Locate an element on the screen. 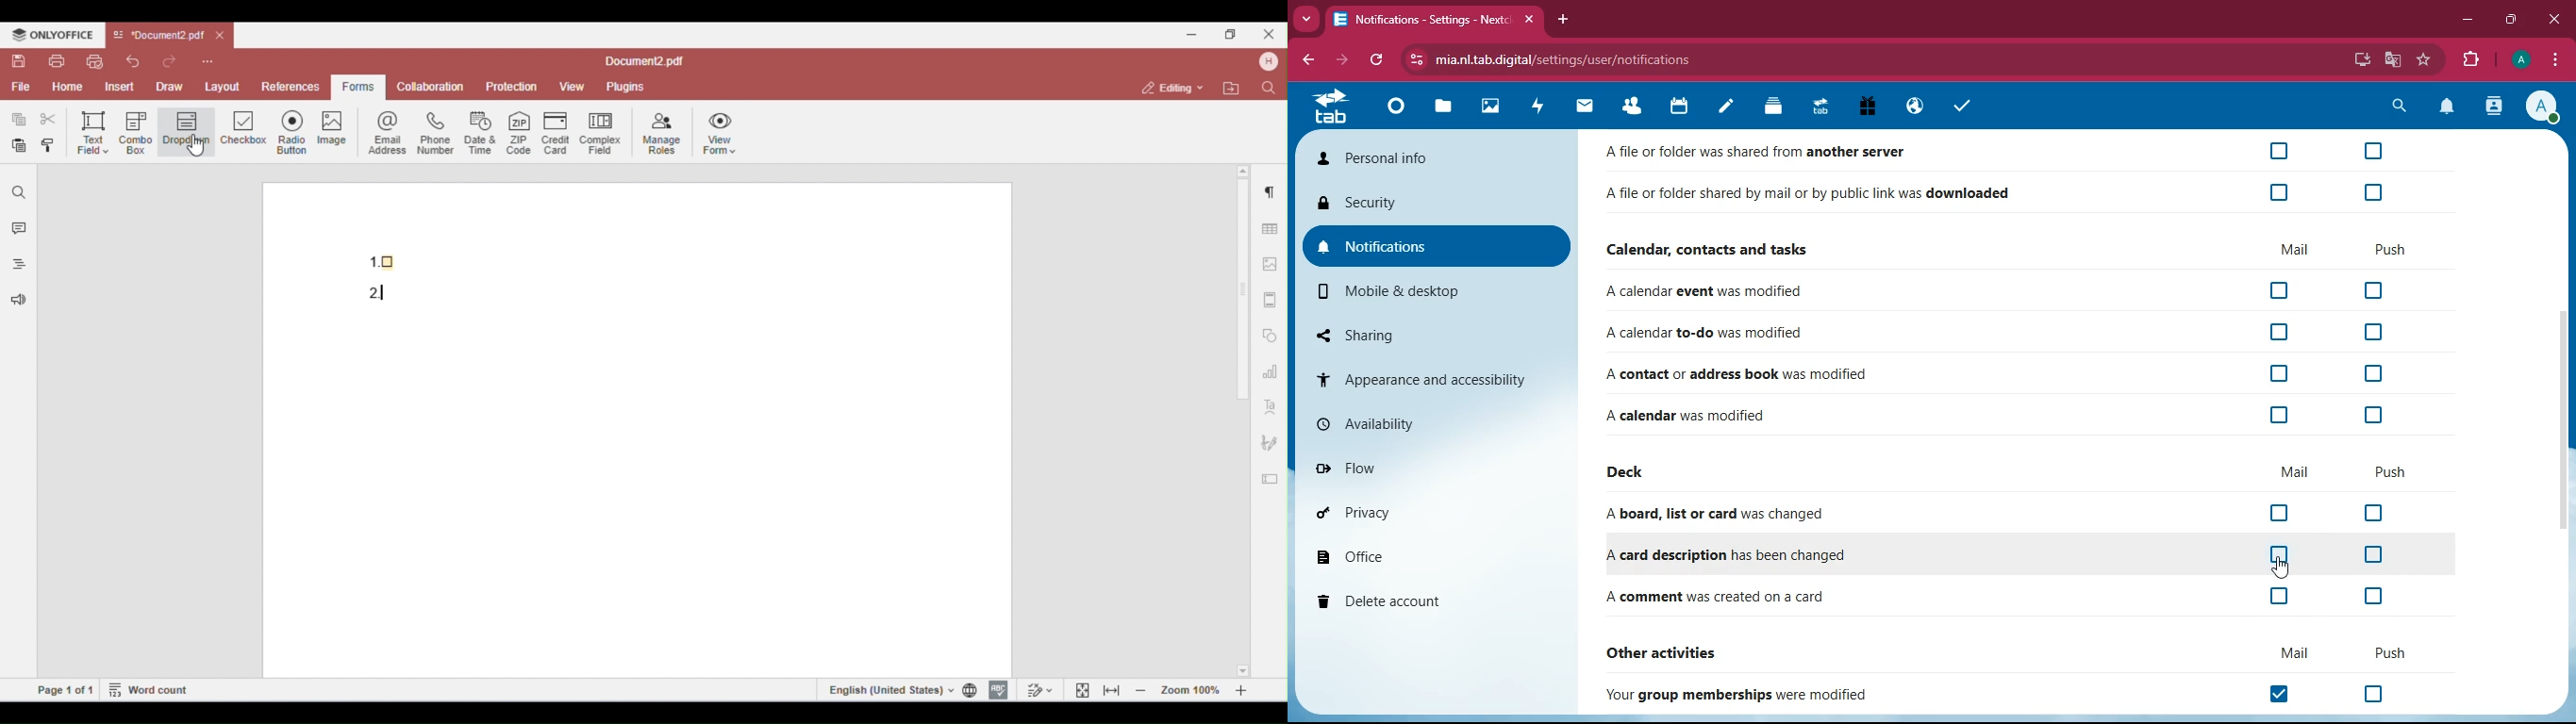 The width and height of the screenshot is (2576, 728). off is located at coordinates (2371, 598).